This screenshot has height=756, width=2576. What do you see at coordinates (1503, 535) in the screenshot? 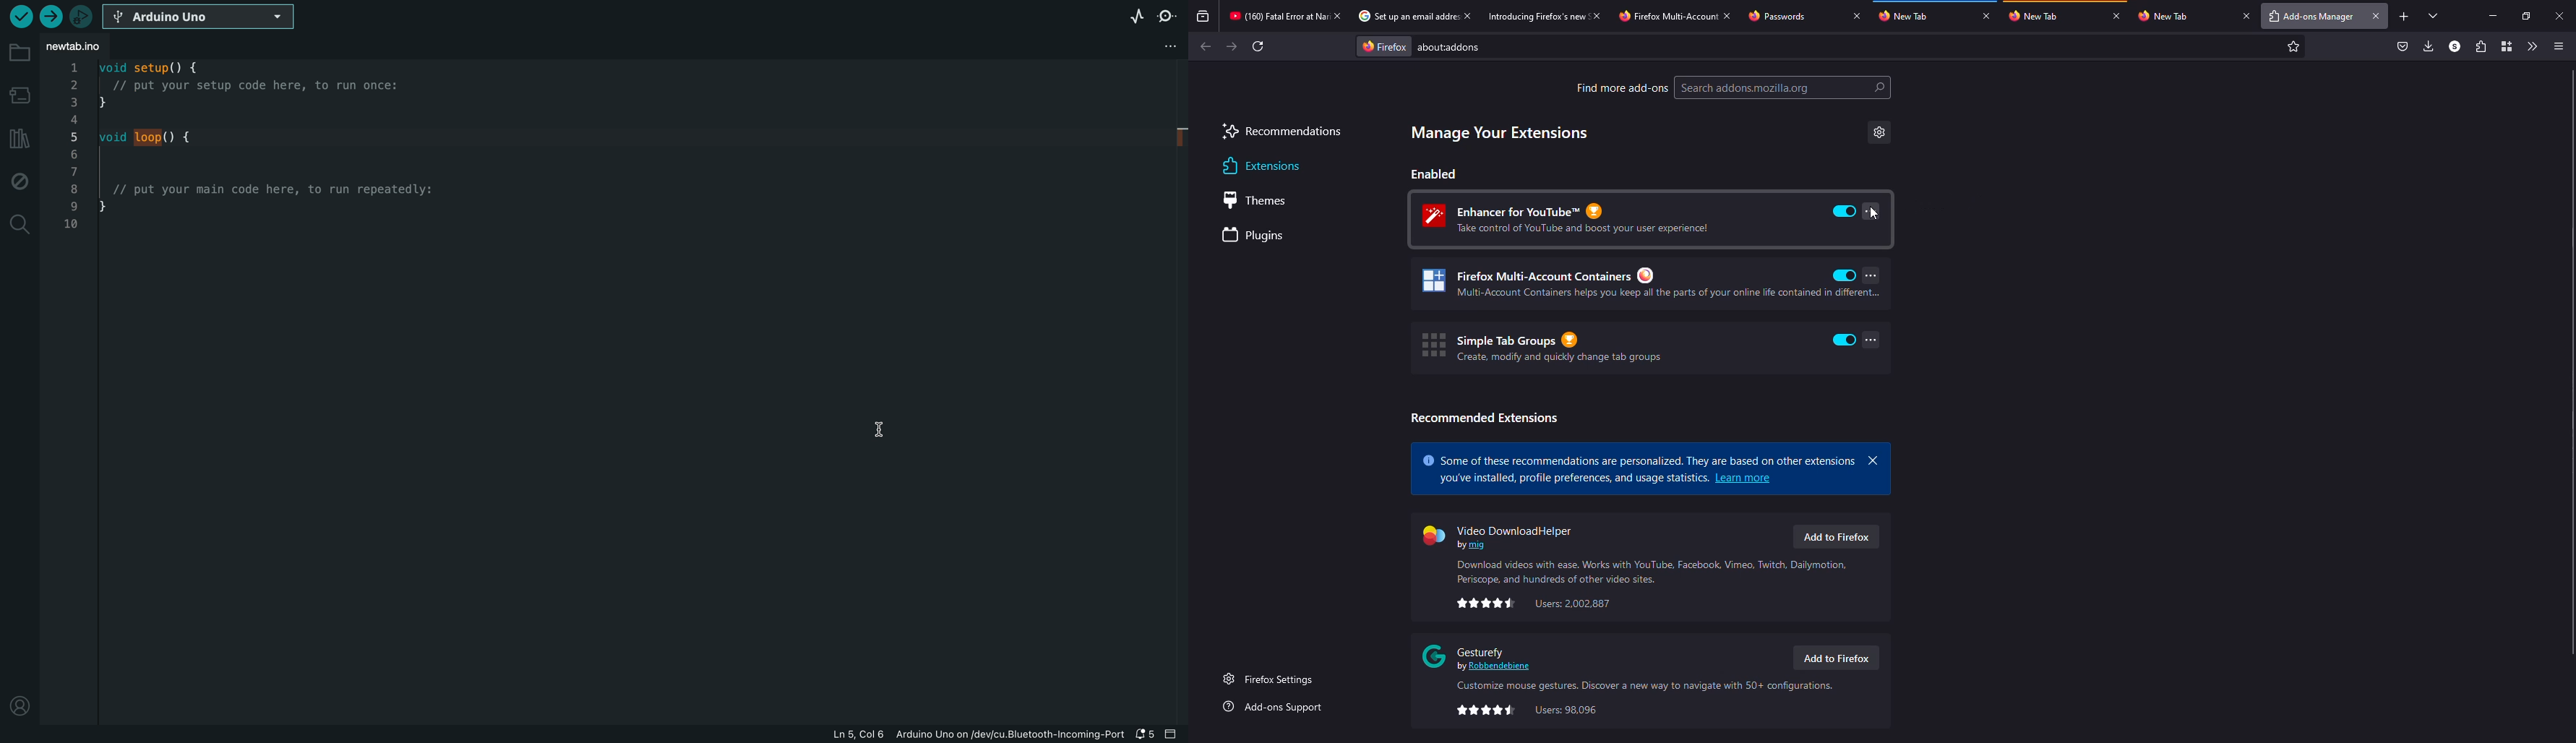
I see `video` at bounding box center [1503, 535].